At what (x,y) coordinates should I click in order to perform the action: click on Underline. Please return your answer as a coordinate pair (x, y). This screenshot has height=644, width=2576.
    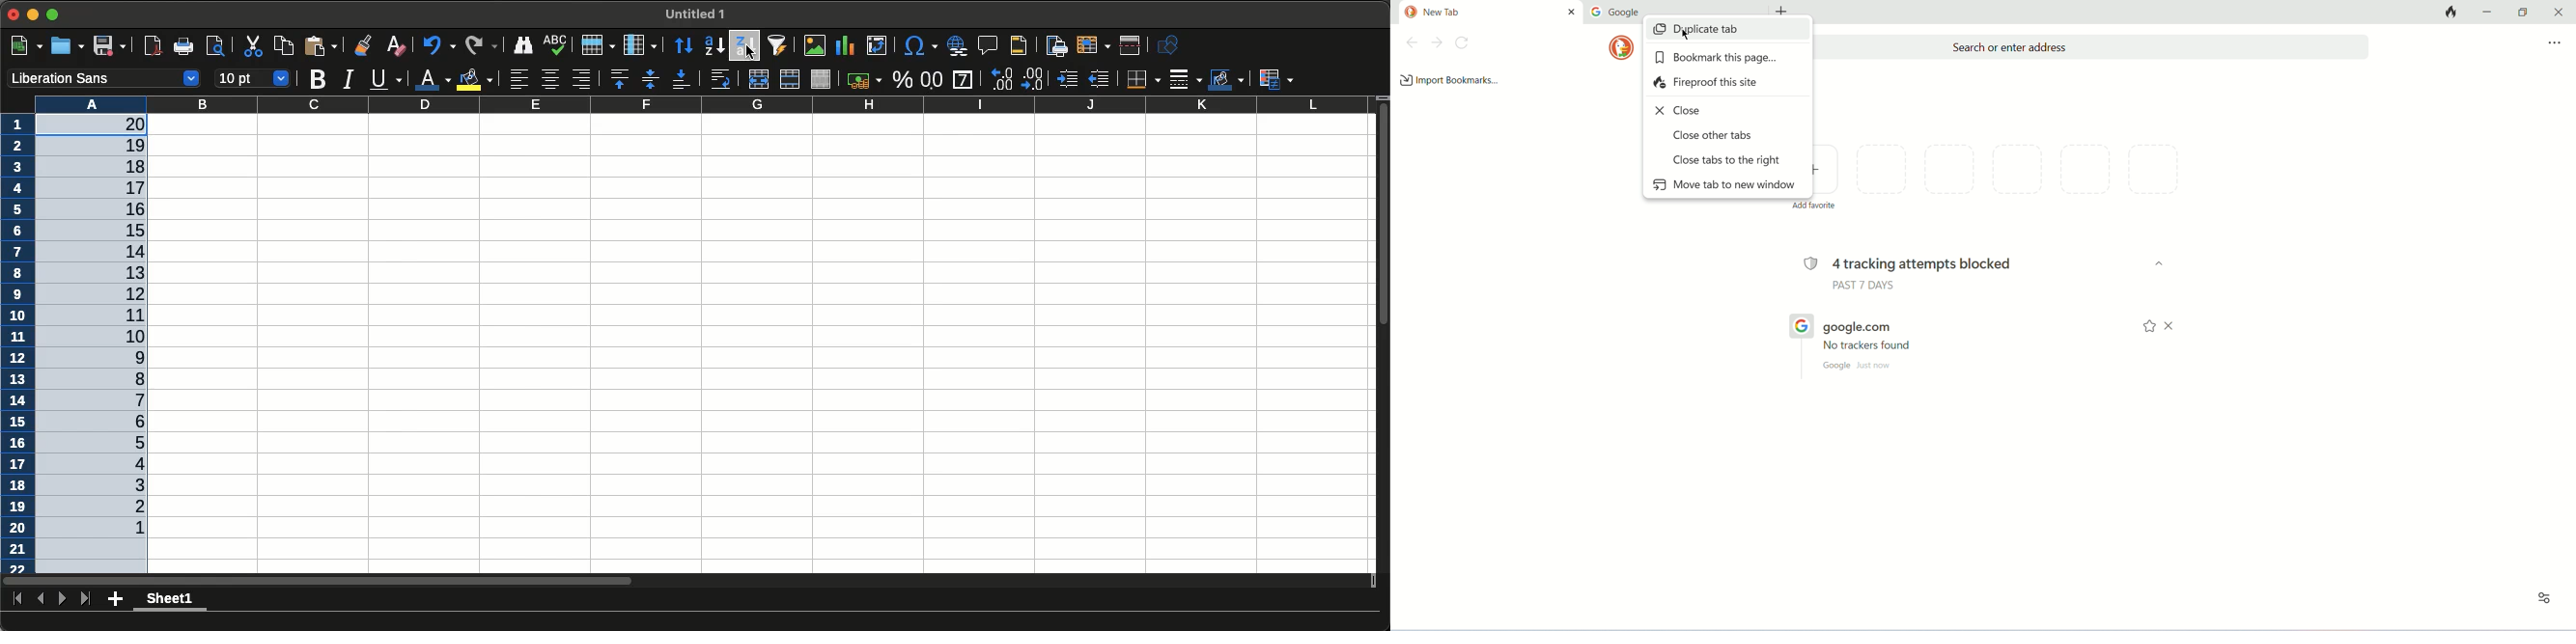
    Looking at the image, I should click on (385, 78).